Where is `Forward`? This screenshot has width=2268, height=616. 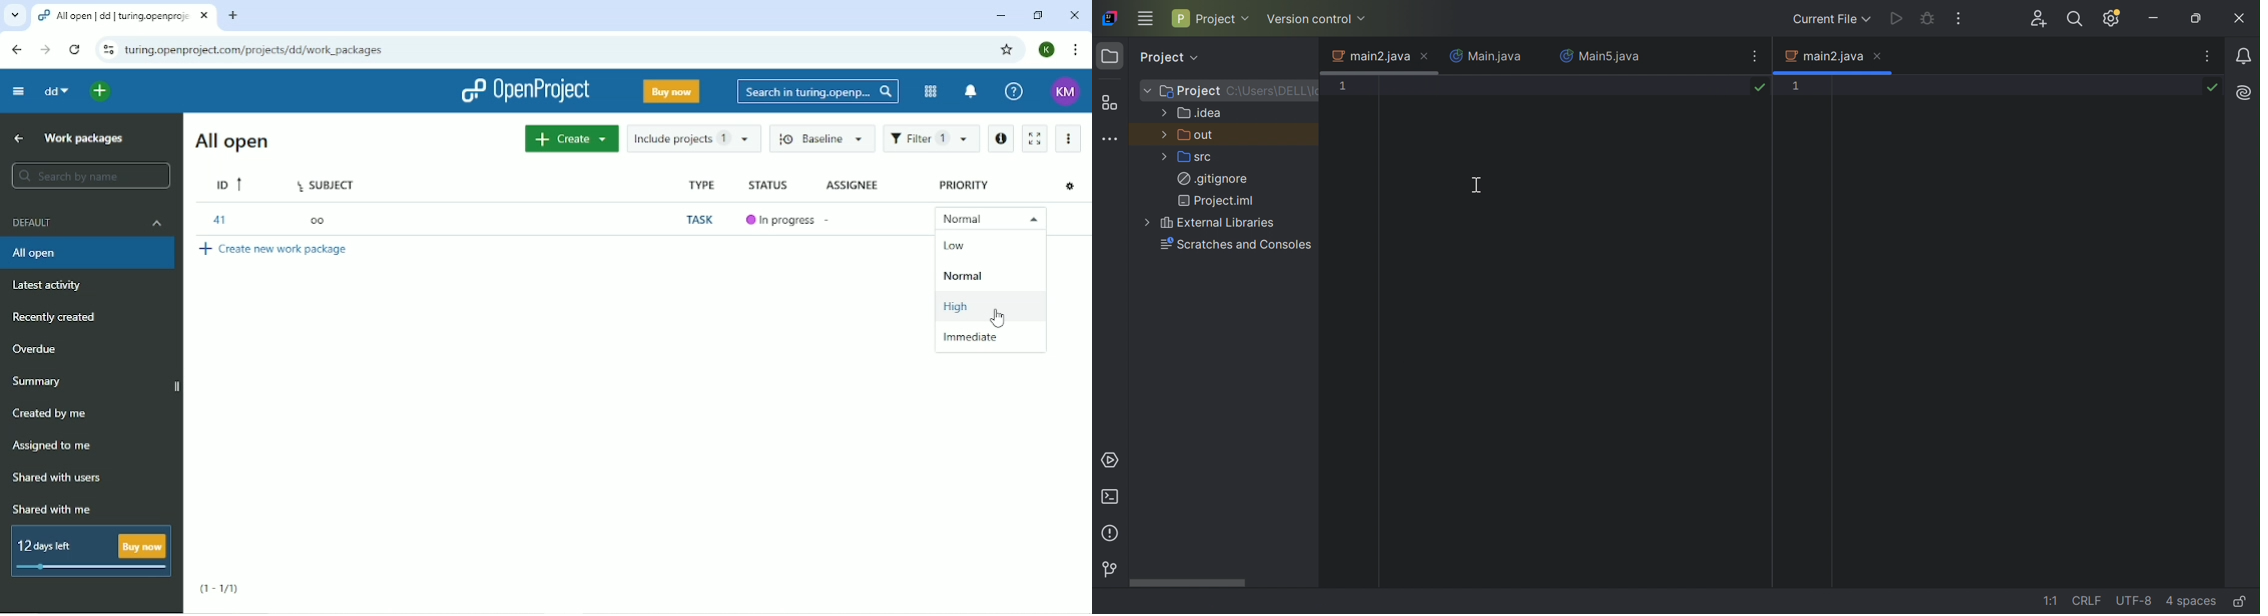 Forward is located at coordinates (45, 50).